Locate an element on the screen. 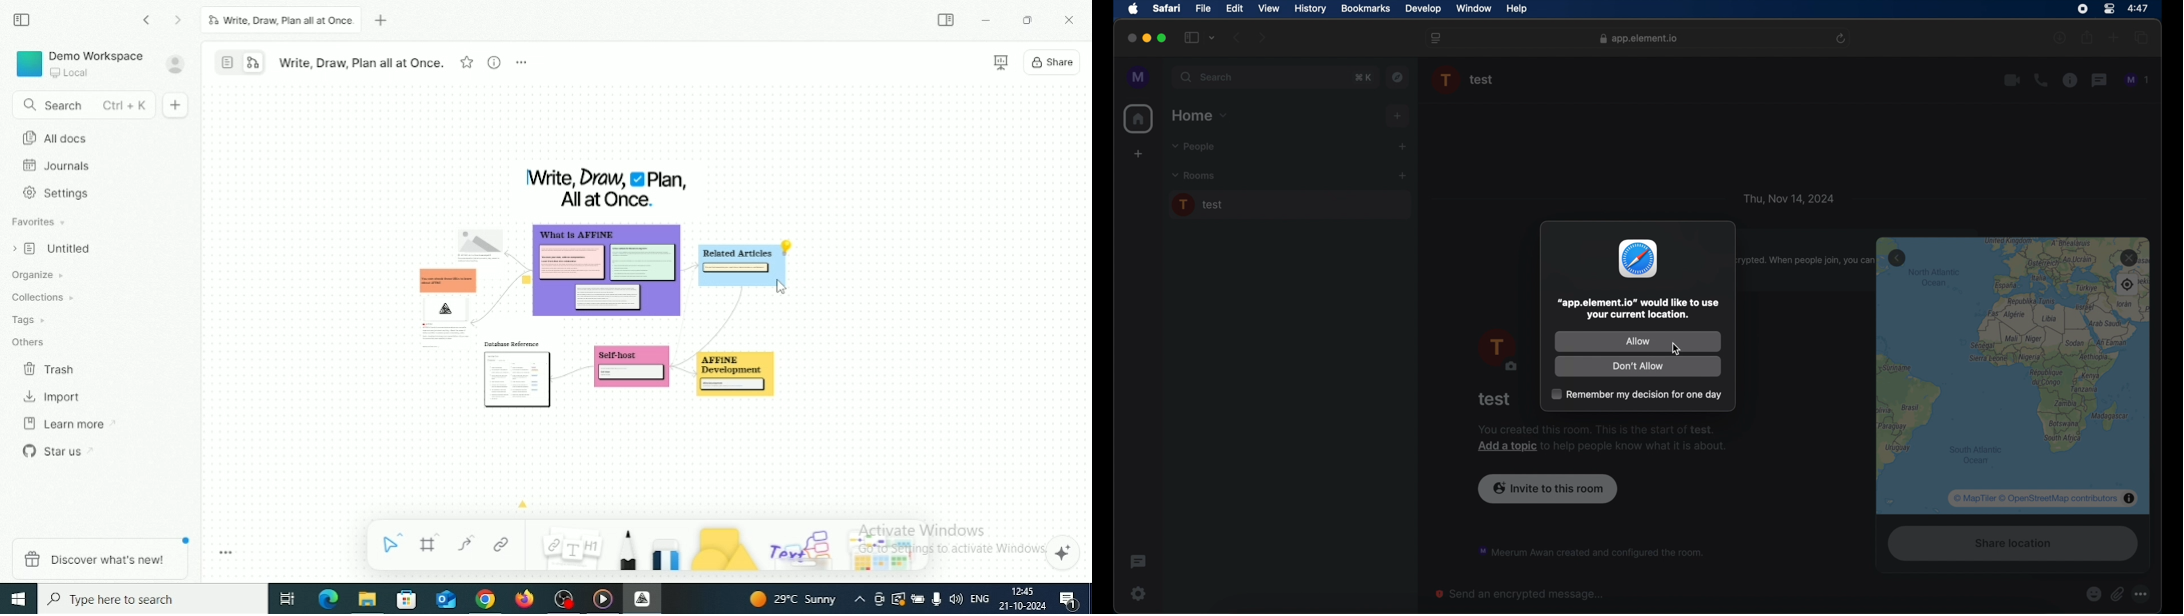  bookmarks is located at coordinates (1365, 9).